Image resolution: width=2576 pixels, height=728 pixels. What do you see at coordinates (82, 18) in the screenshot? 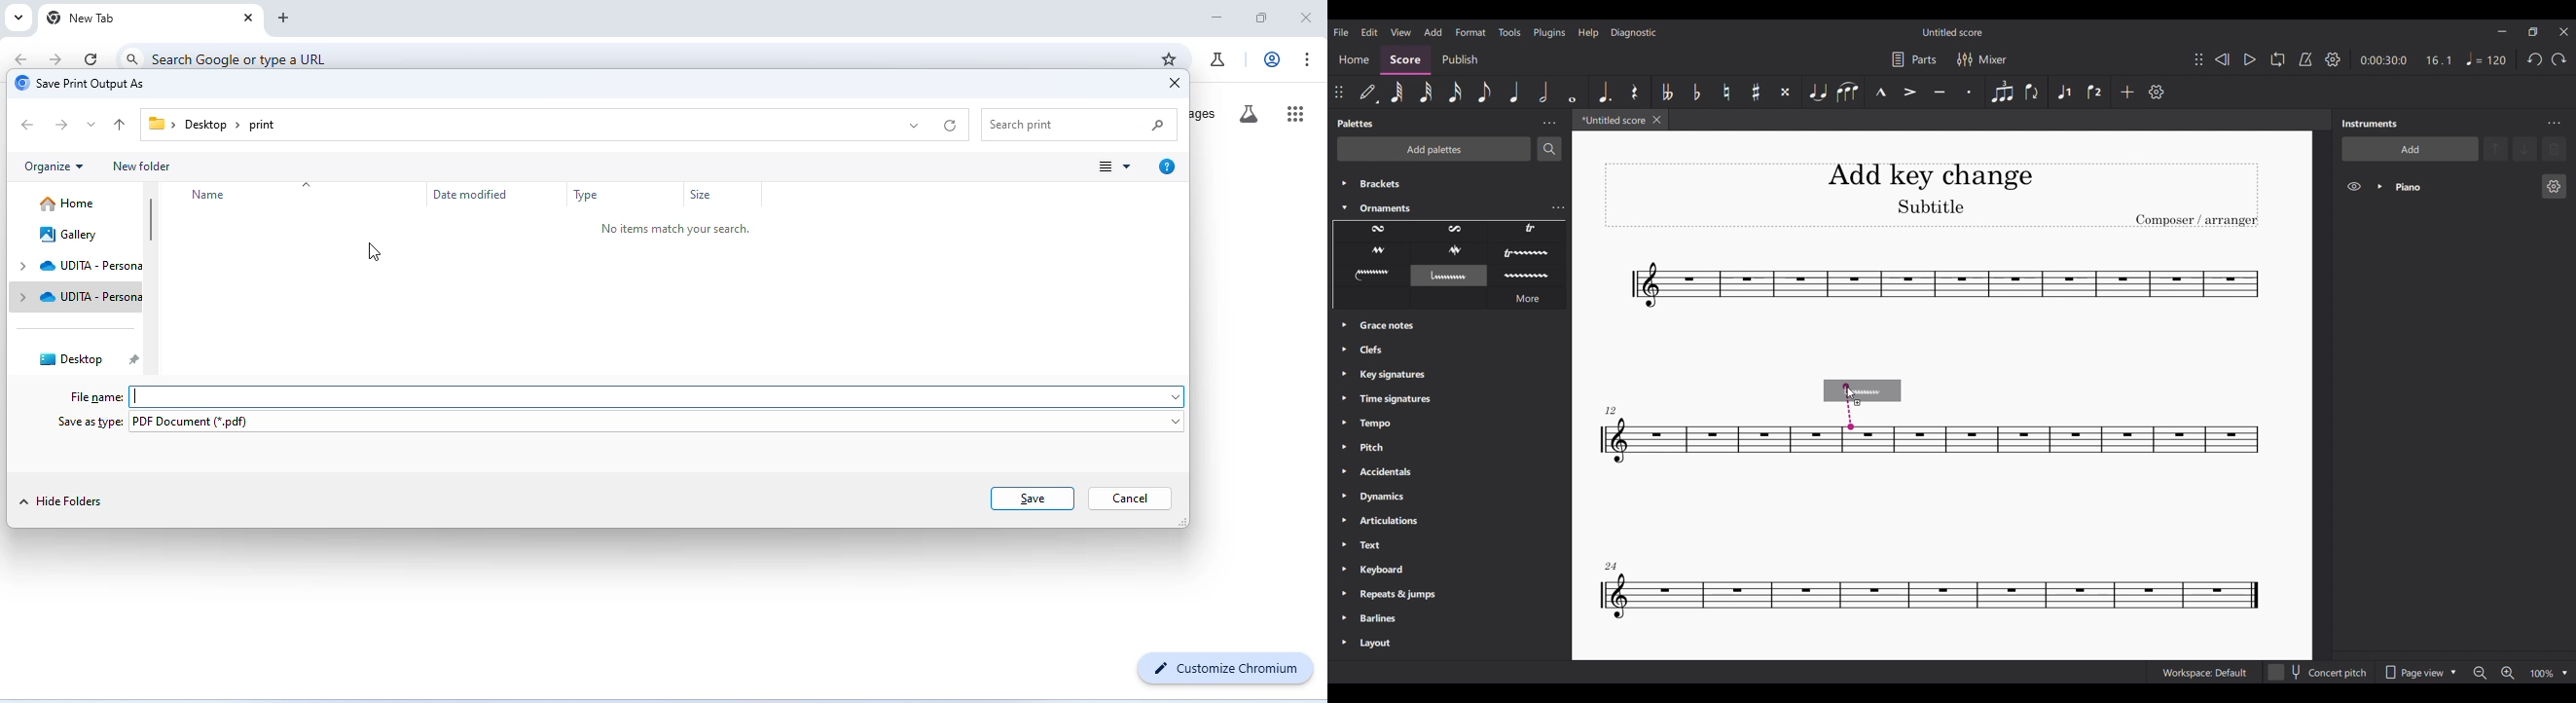
I see `new tab` at bounding box center [82, 18].